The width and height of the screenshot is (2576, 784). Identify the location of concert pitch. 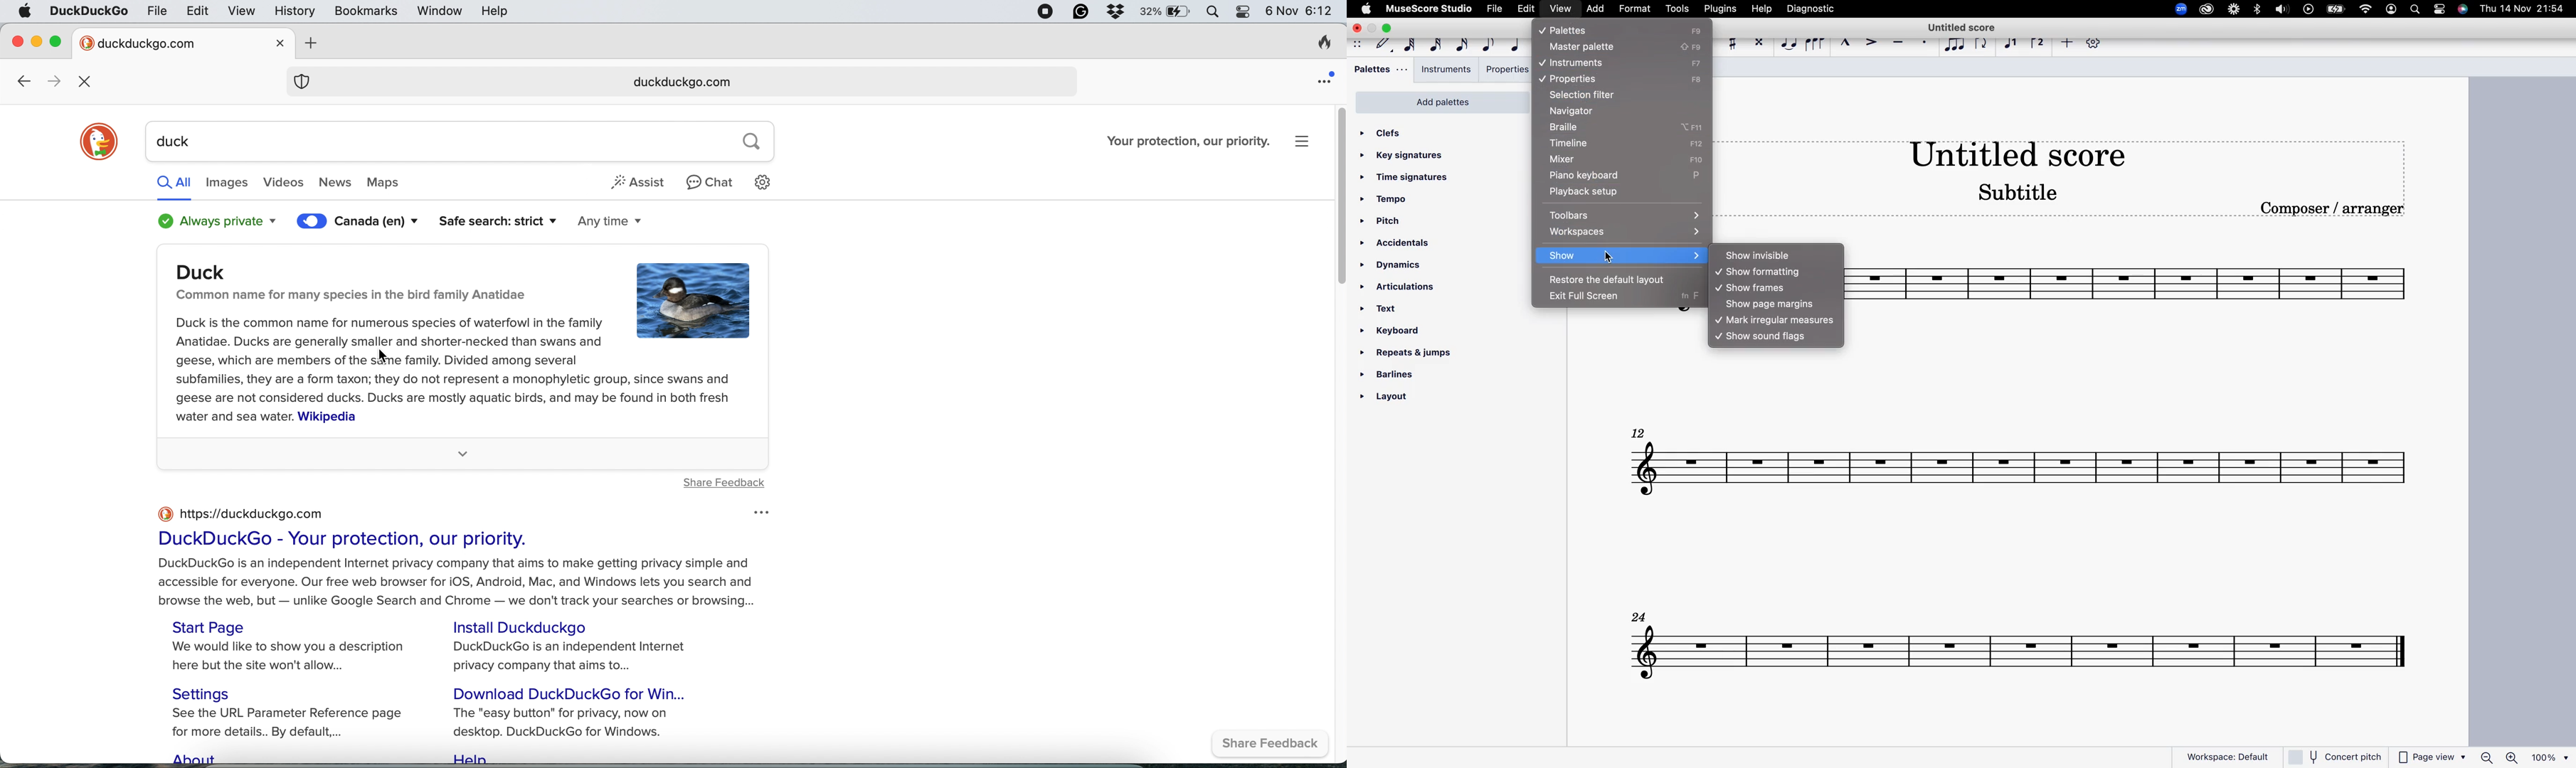
(2336, 756).